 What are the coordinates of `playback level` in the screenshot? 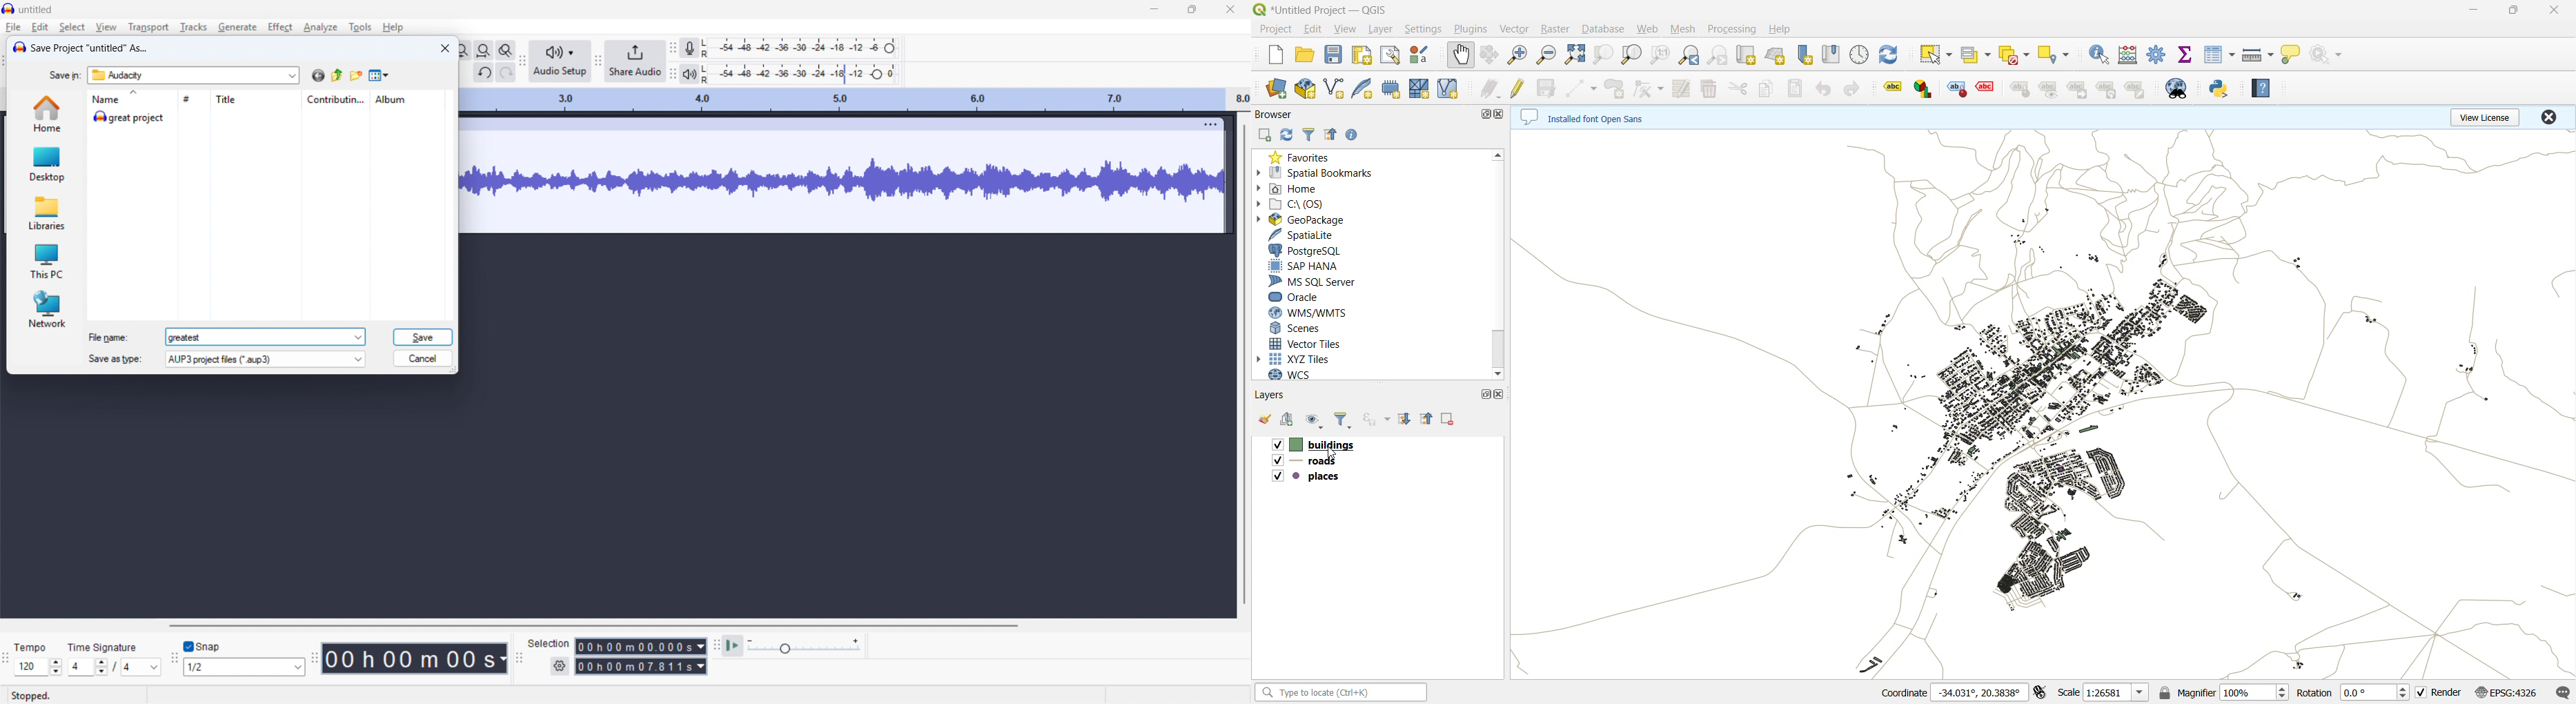 It's located at (803, 74).